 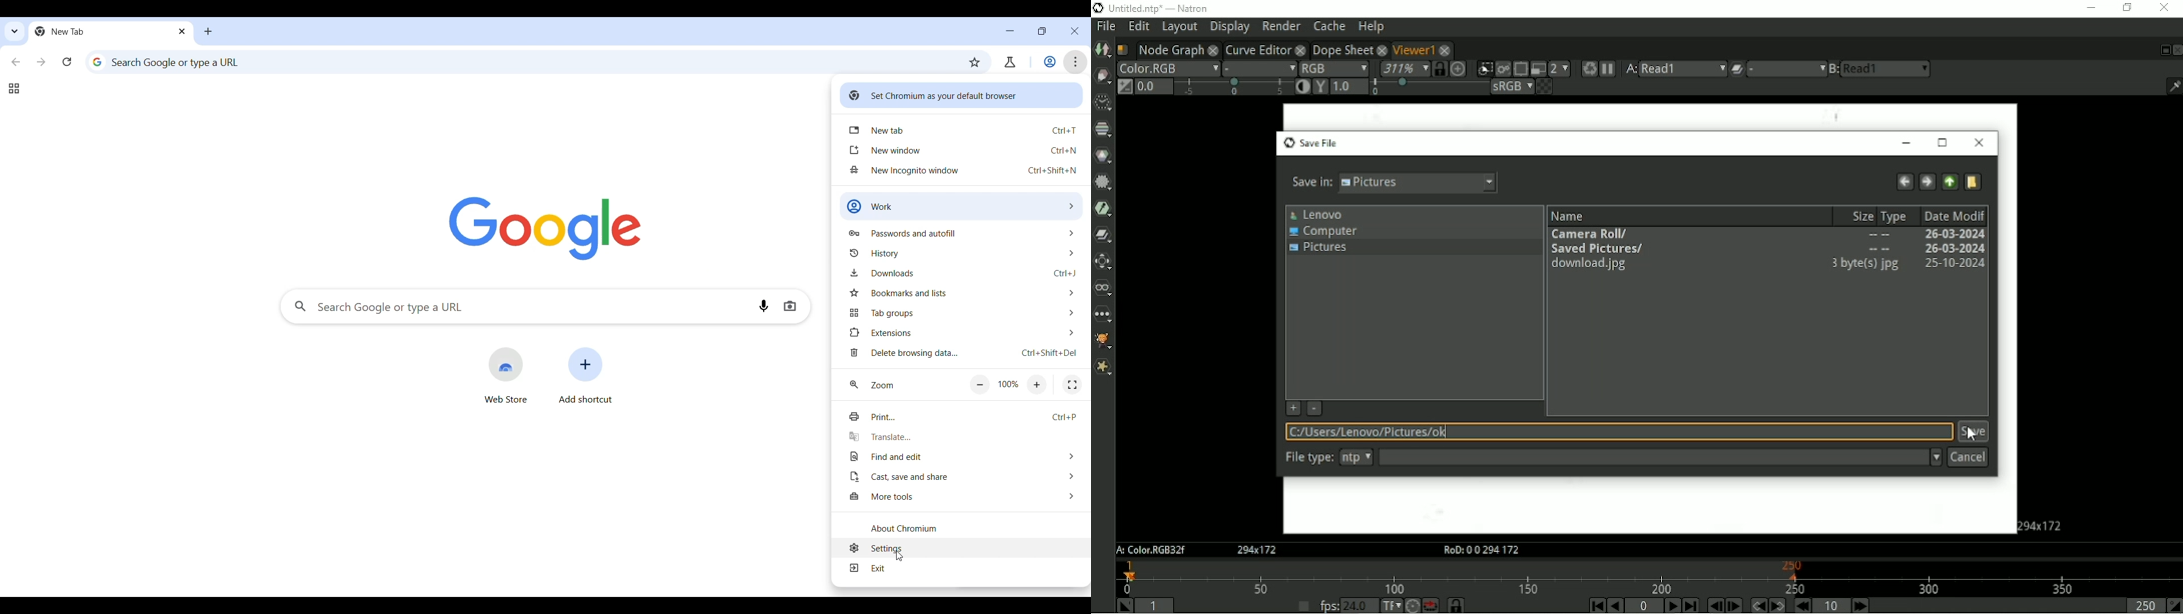 What do you see at coordinates (962, 94) in the screenshot?
I see `Set Chromium as your default browser` at bounding box center [962, 94].